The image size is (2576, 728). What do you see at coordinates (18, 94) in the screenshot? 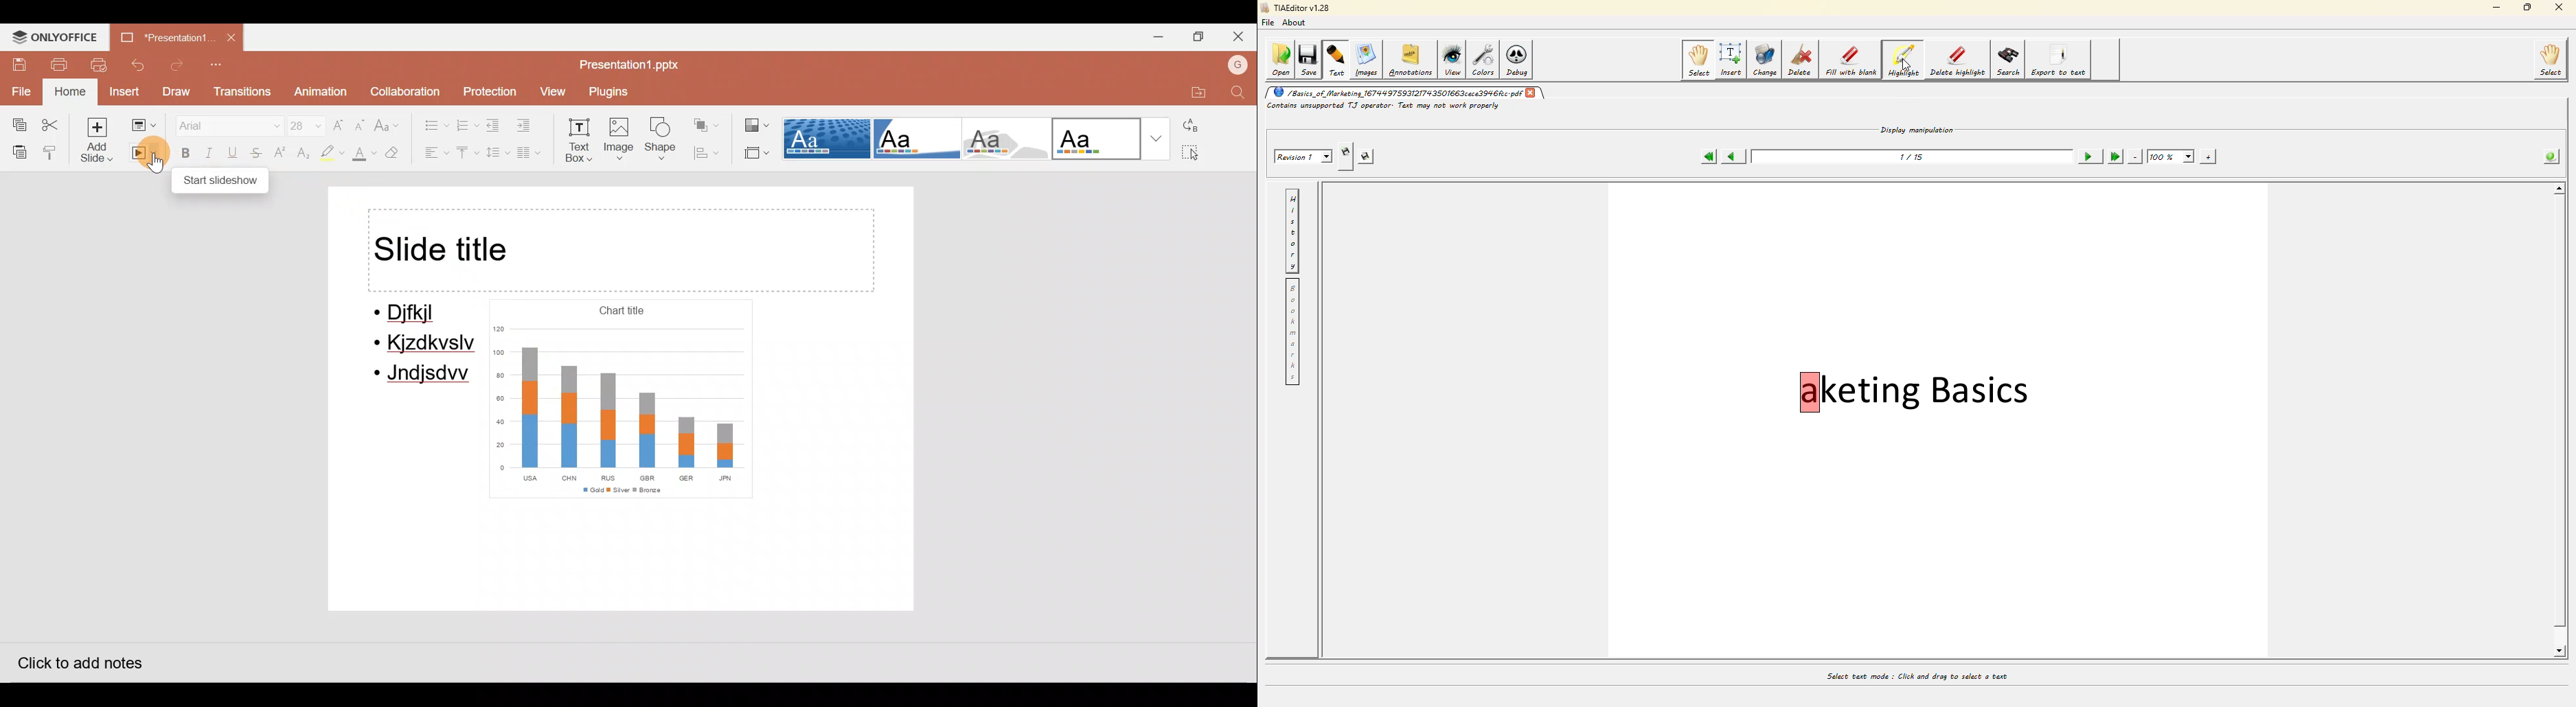
I see `File` at bounding box center [18, 94].